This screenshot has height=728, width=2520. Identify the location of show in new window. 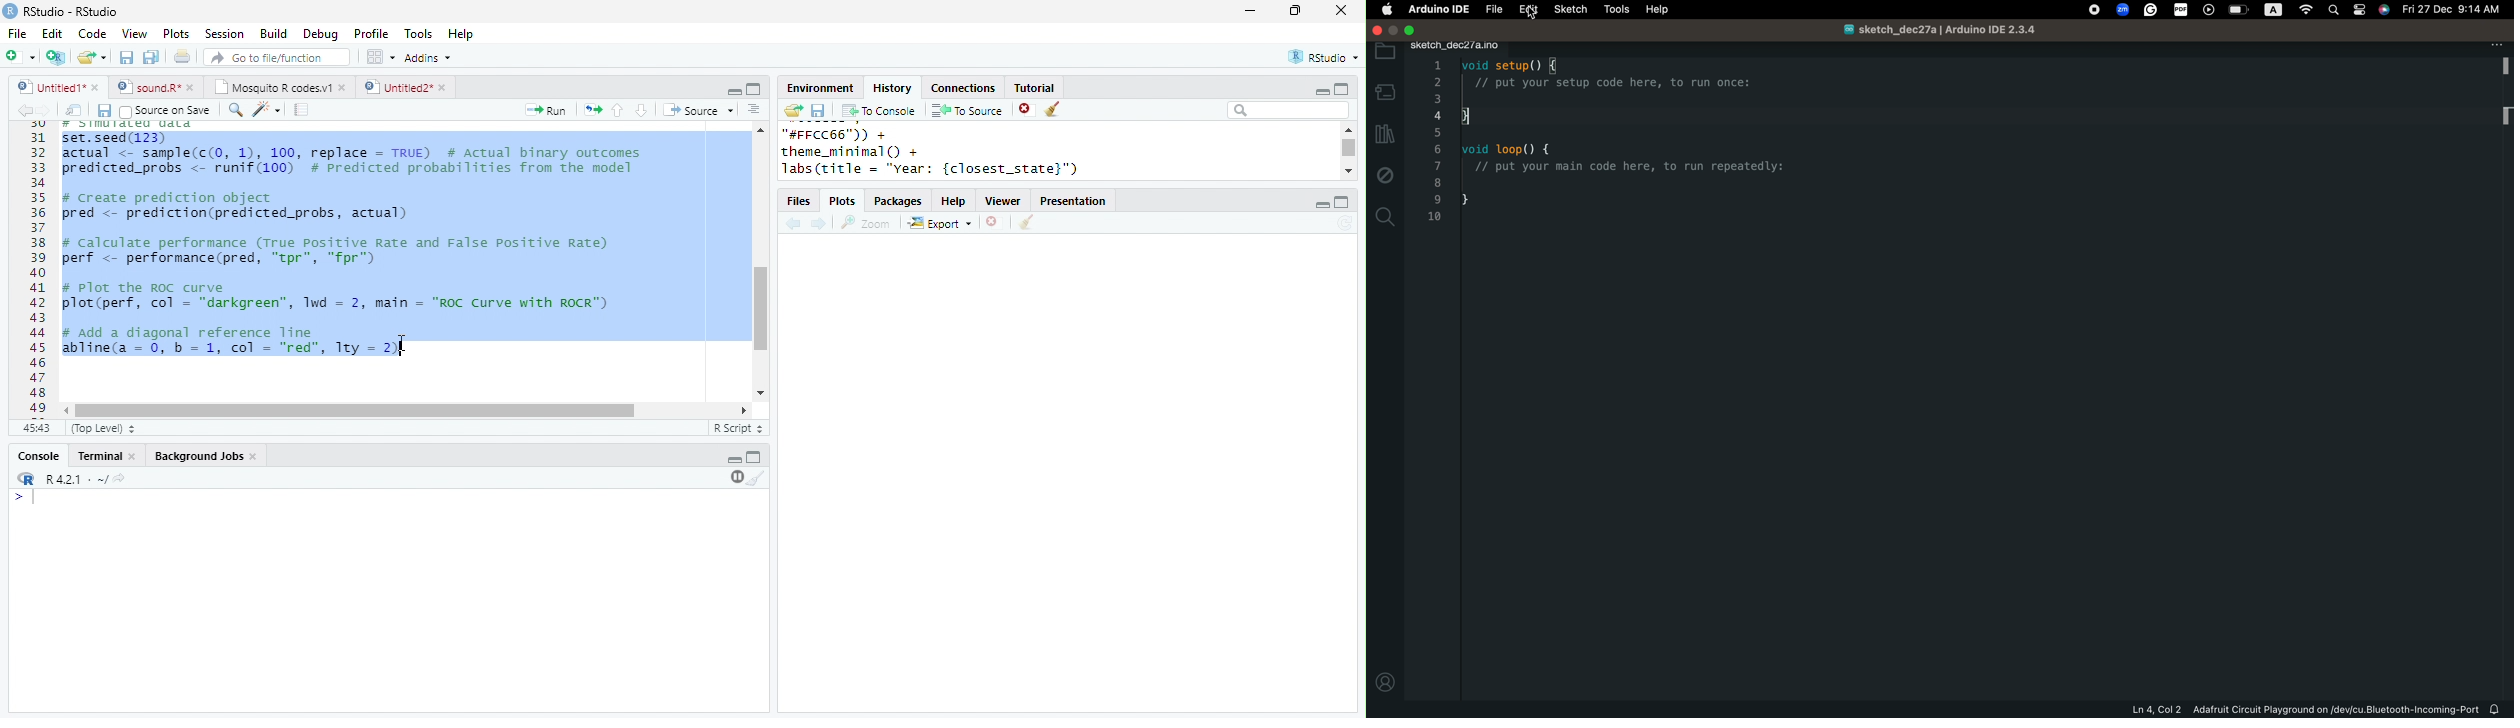
(75, 110).